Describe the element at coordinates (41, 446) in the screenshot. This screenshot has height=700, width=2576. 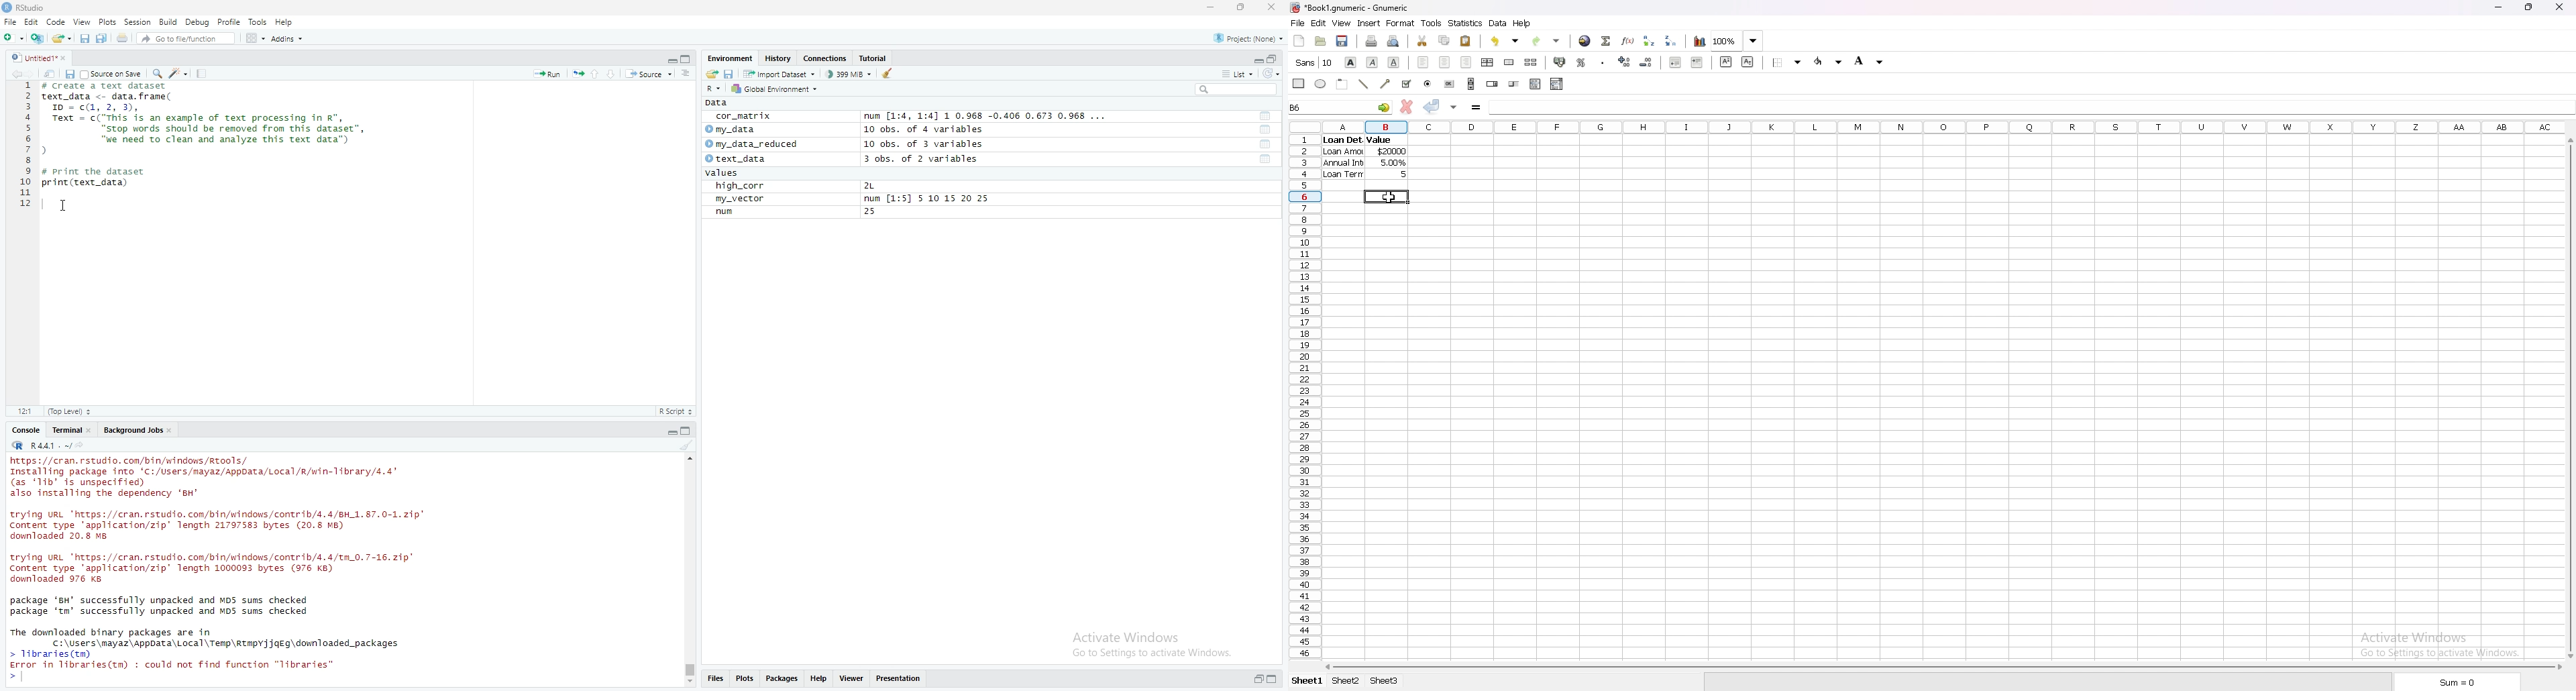
I see `R.4.4.1` at that location.